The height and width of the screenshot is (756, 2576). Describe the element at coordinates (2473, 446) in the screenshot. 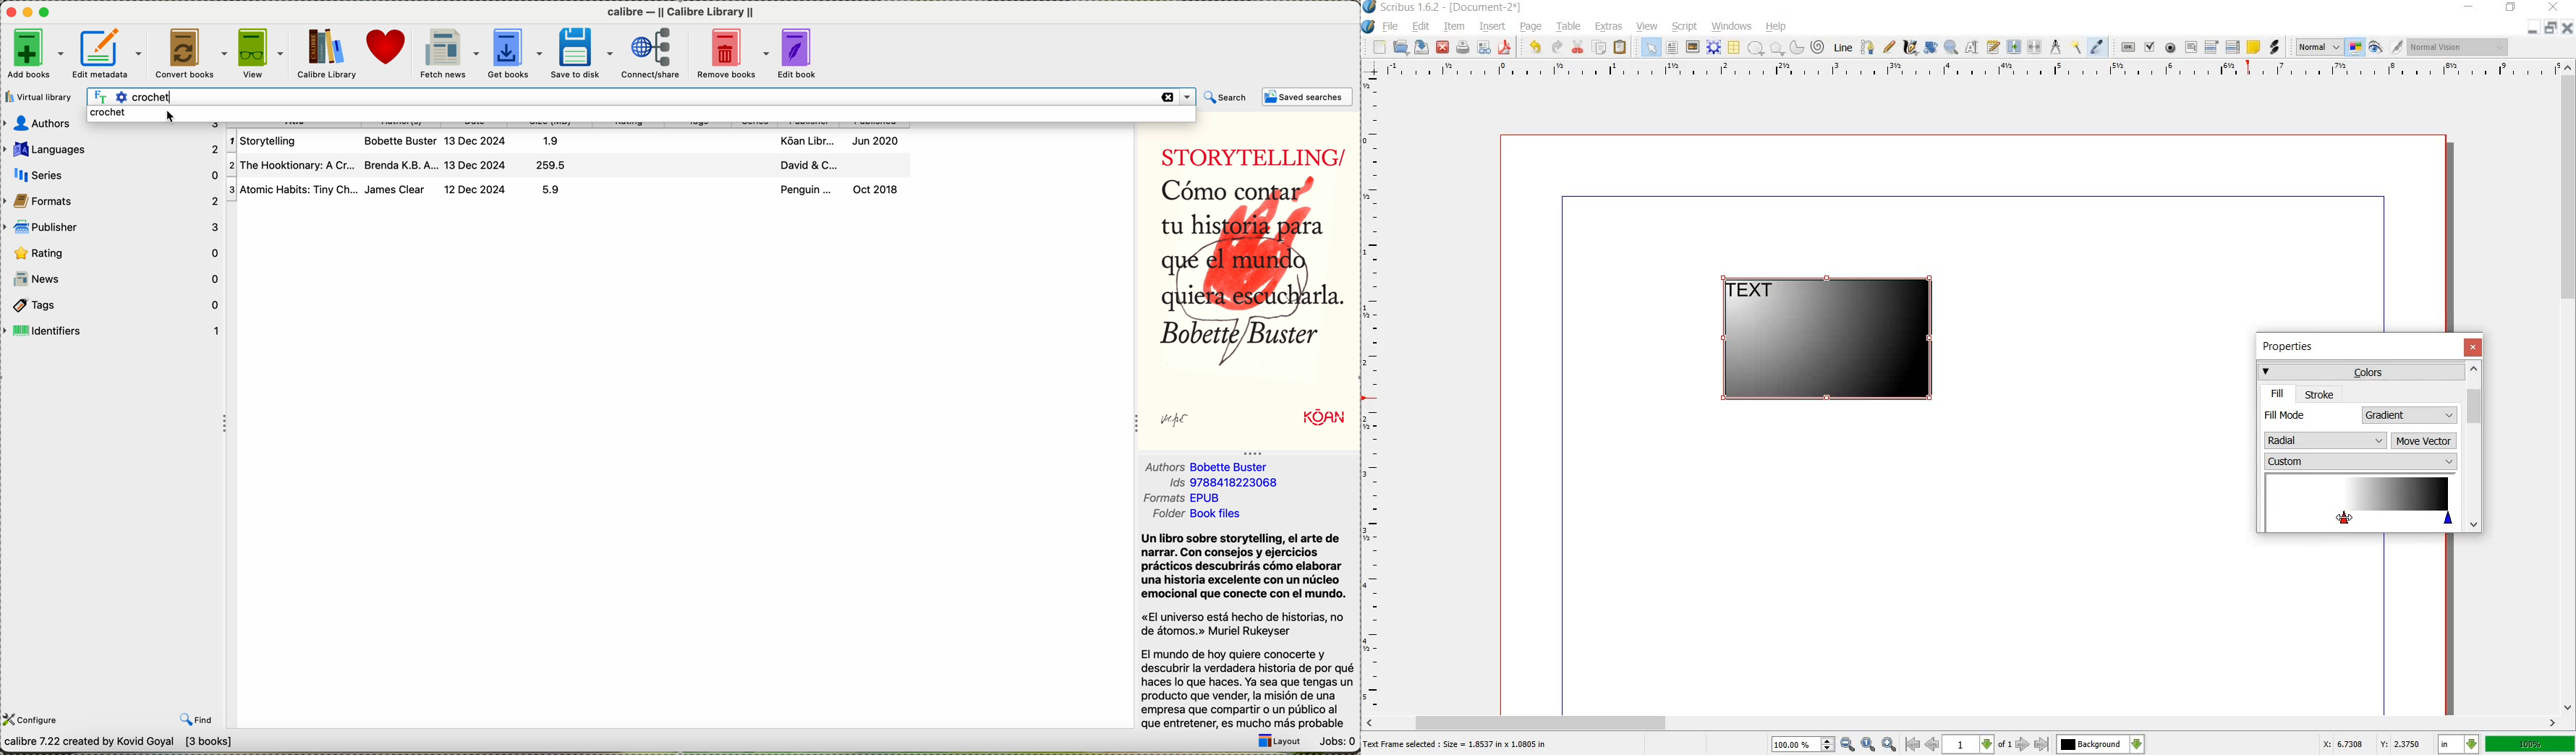

I see `scrollbar` at that location.